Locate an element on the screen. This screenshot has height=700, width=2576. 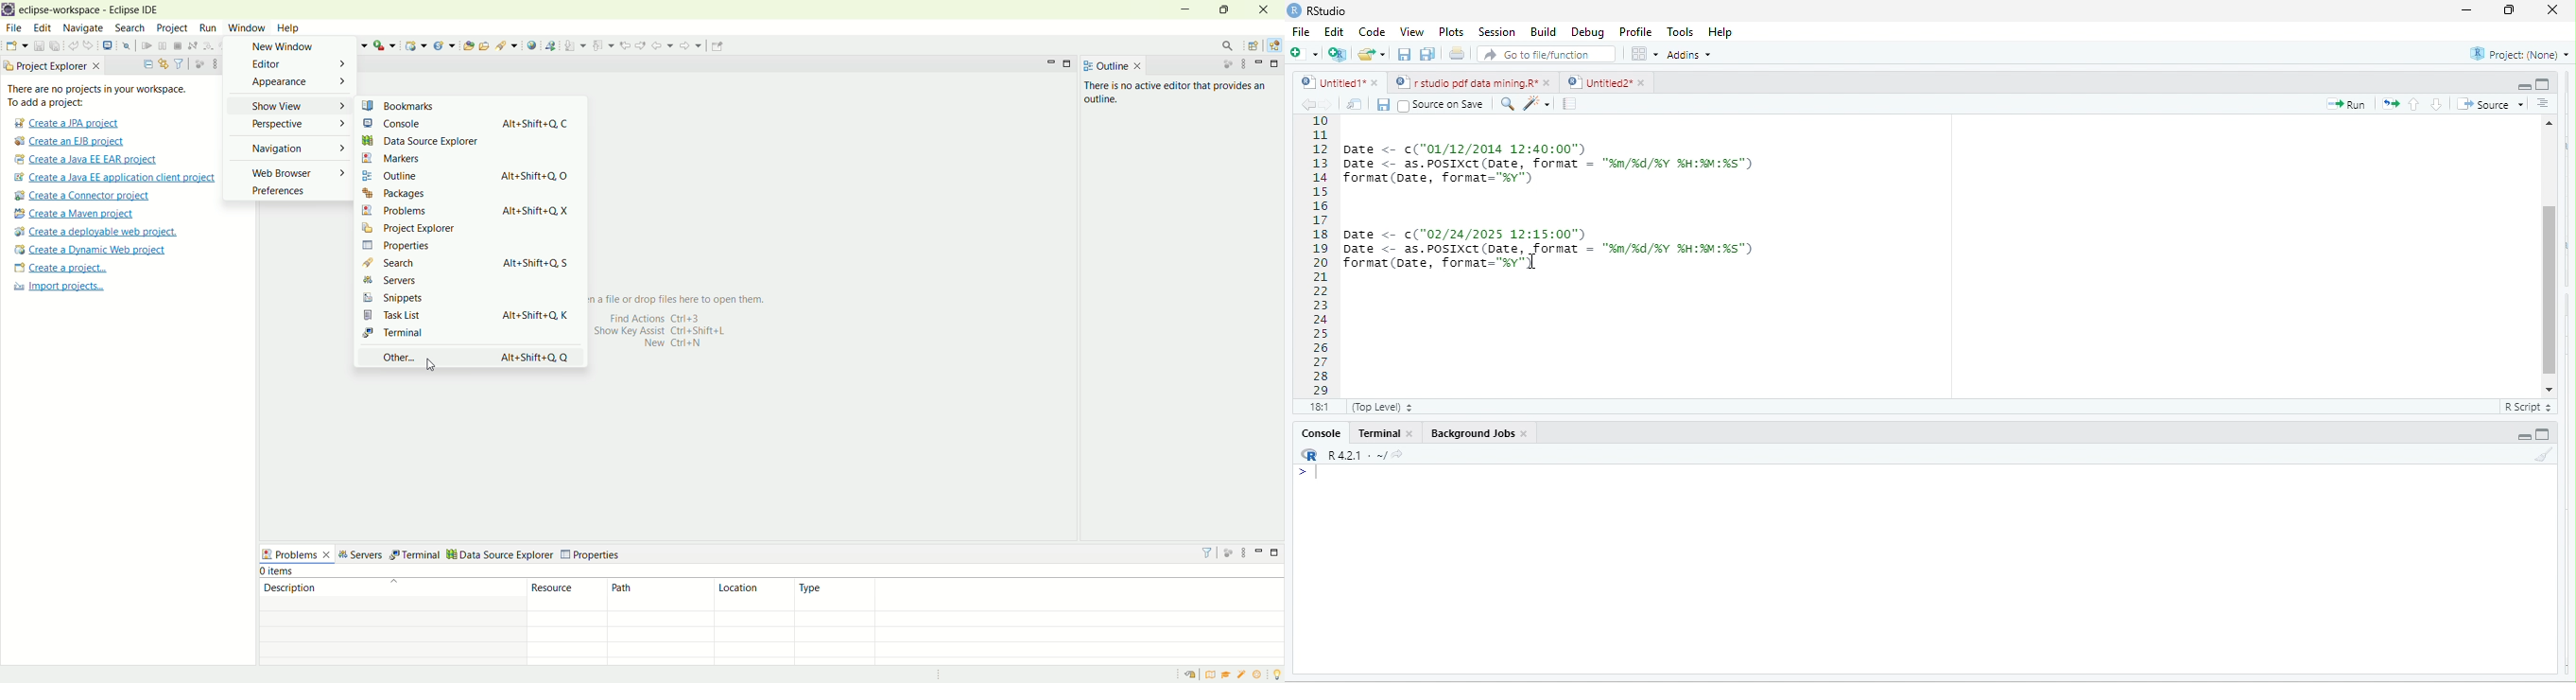
(Top Level)  is located at coordinates (1379, 410).